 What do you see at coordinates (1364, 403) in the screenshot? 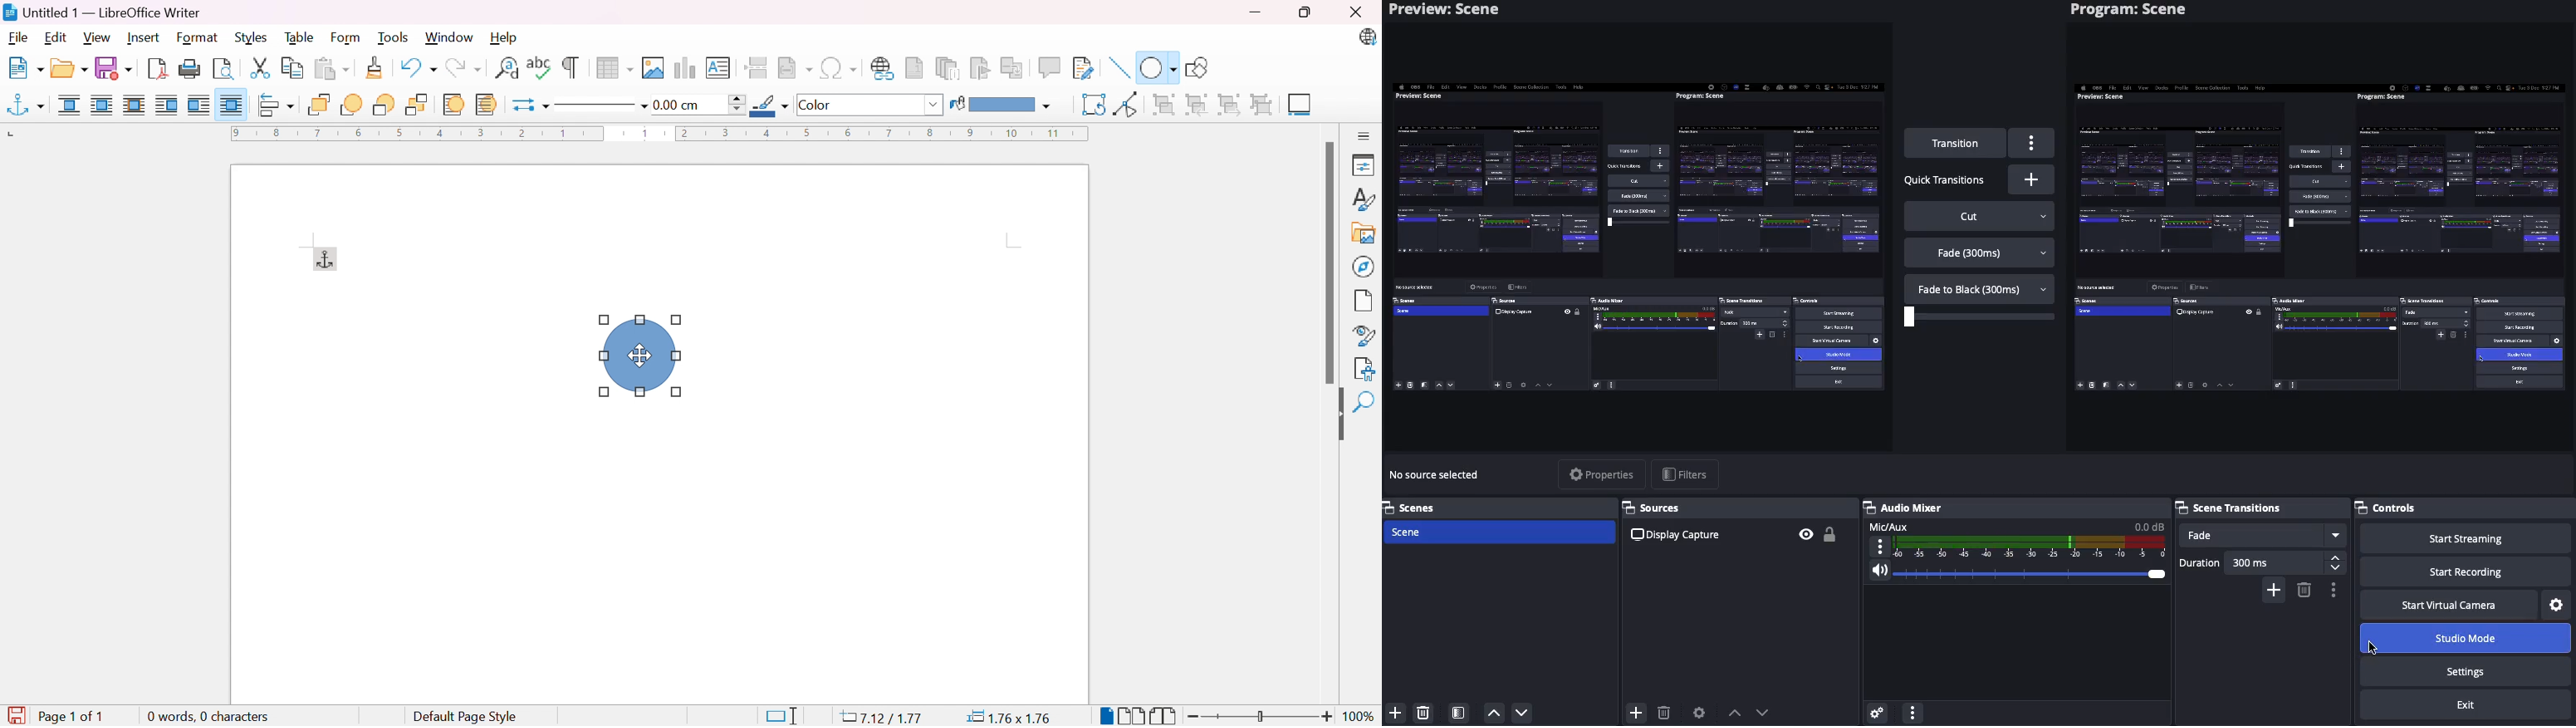
I see `Accessibility check` at bounding box center [1364, 403].